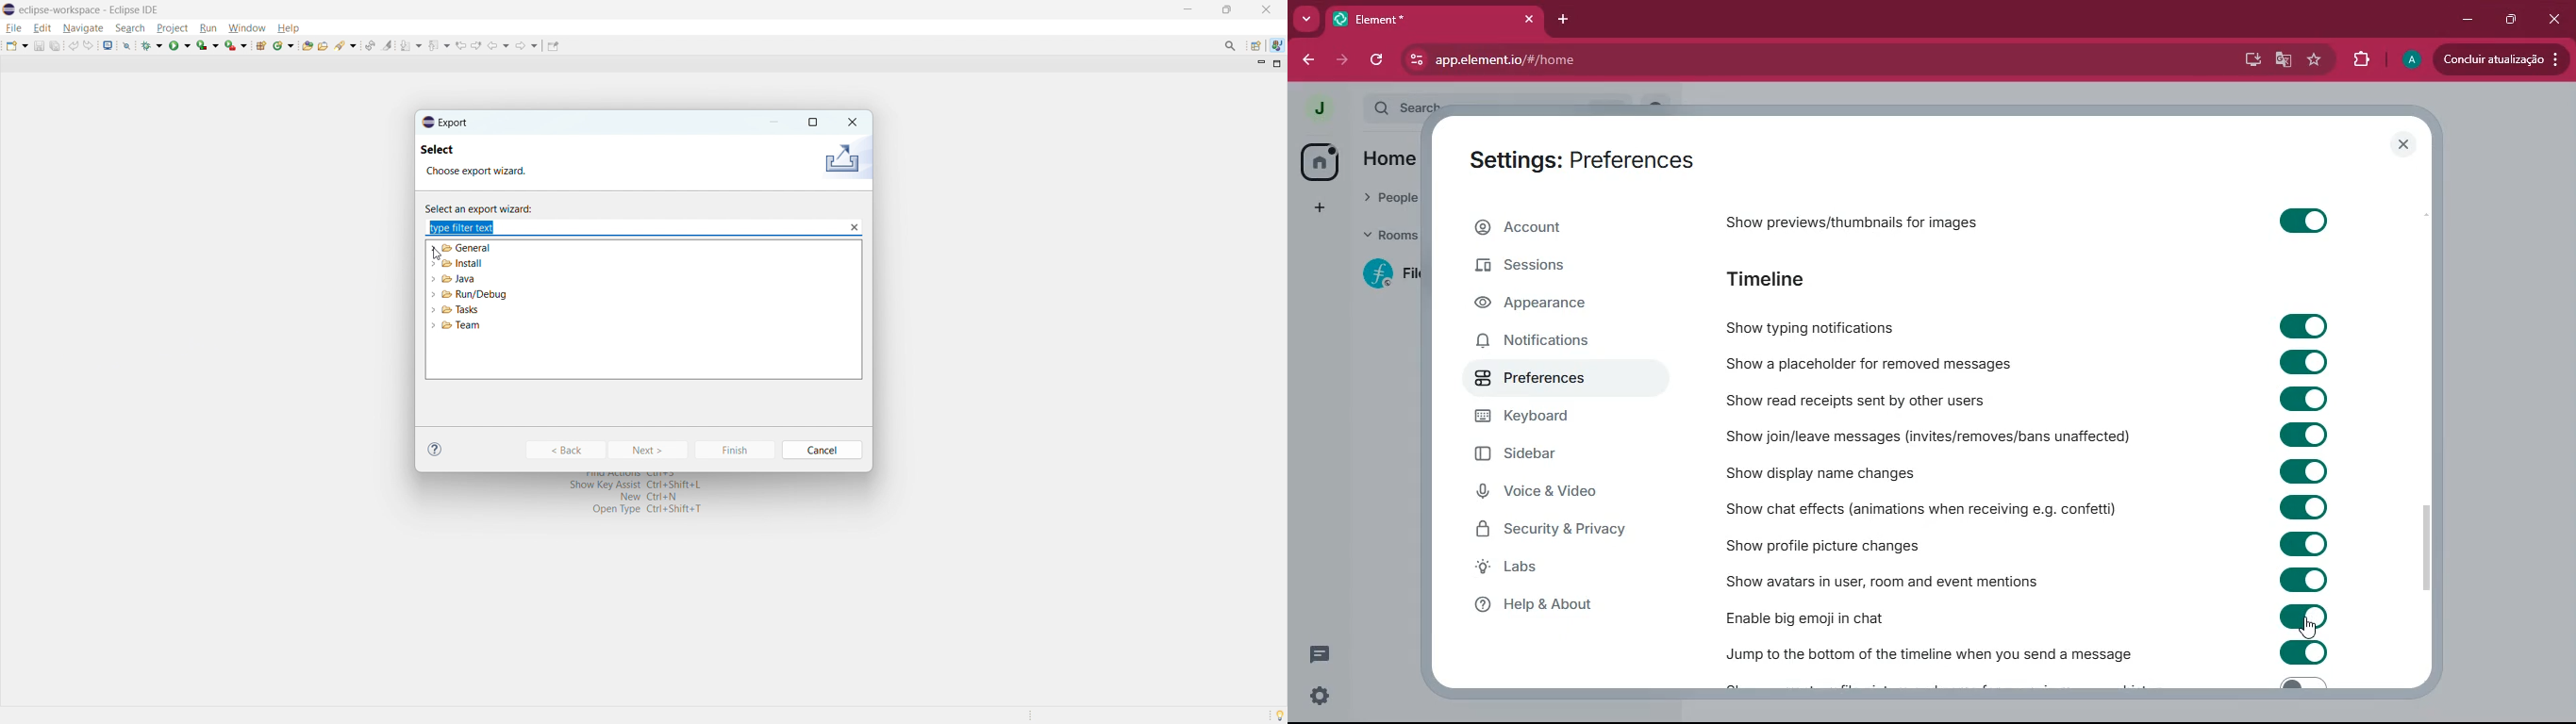  Describe the element at coordinates (2411, 59) in the screenshot. I see `a` at that location.